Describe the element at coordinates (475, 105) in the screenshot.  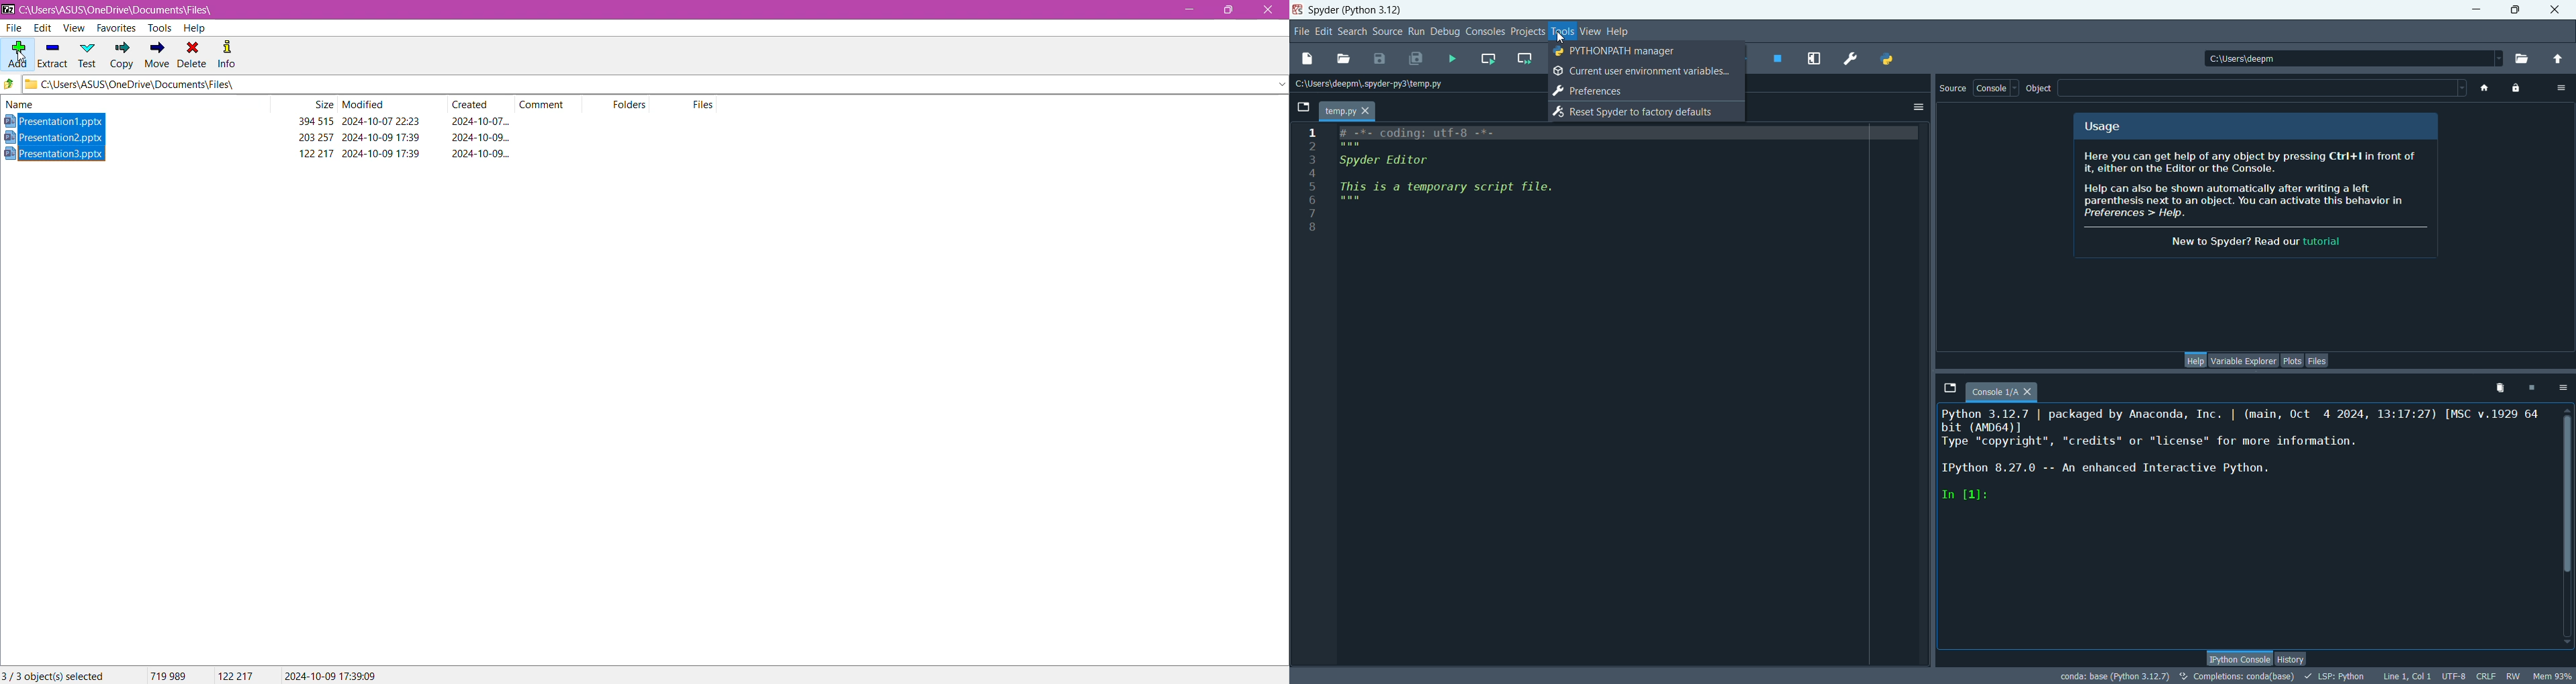
I see `Created` at that location.